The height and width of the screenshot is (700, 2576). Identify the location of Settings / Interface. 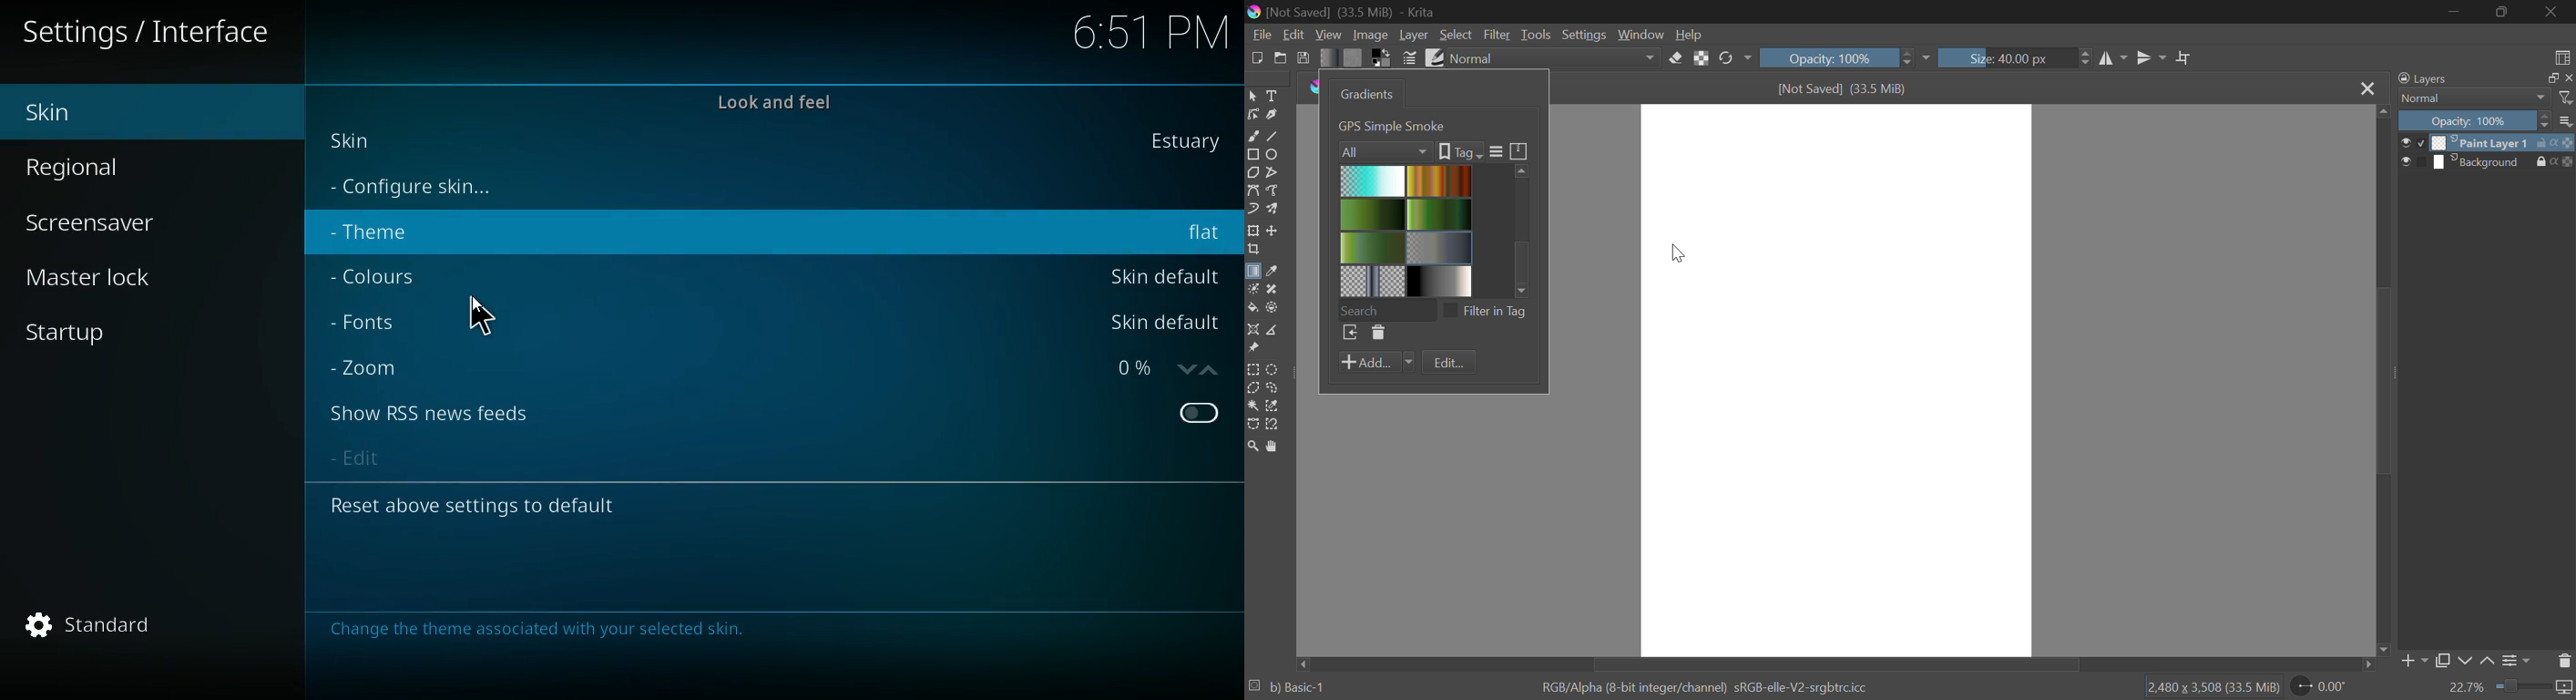
(152, 35).